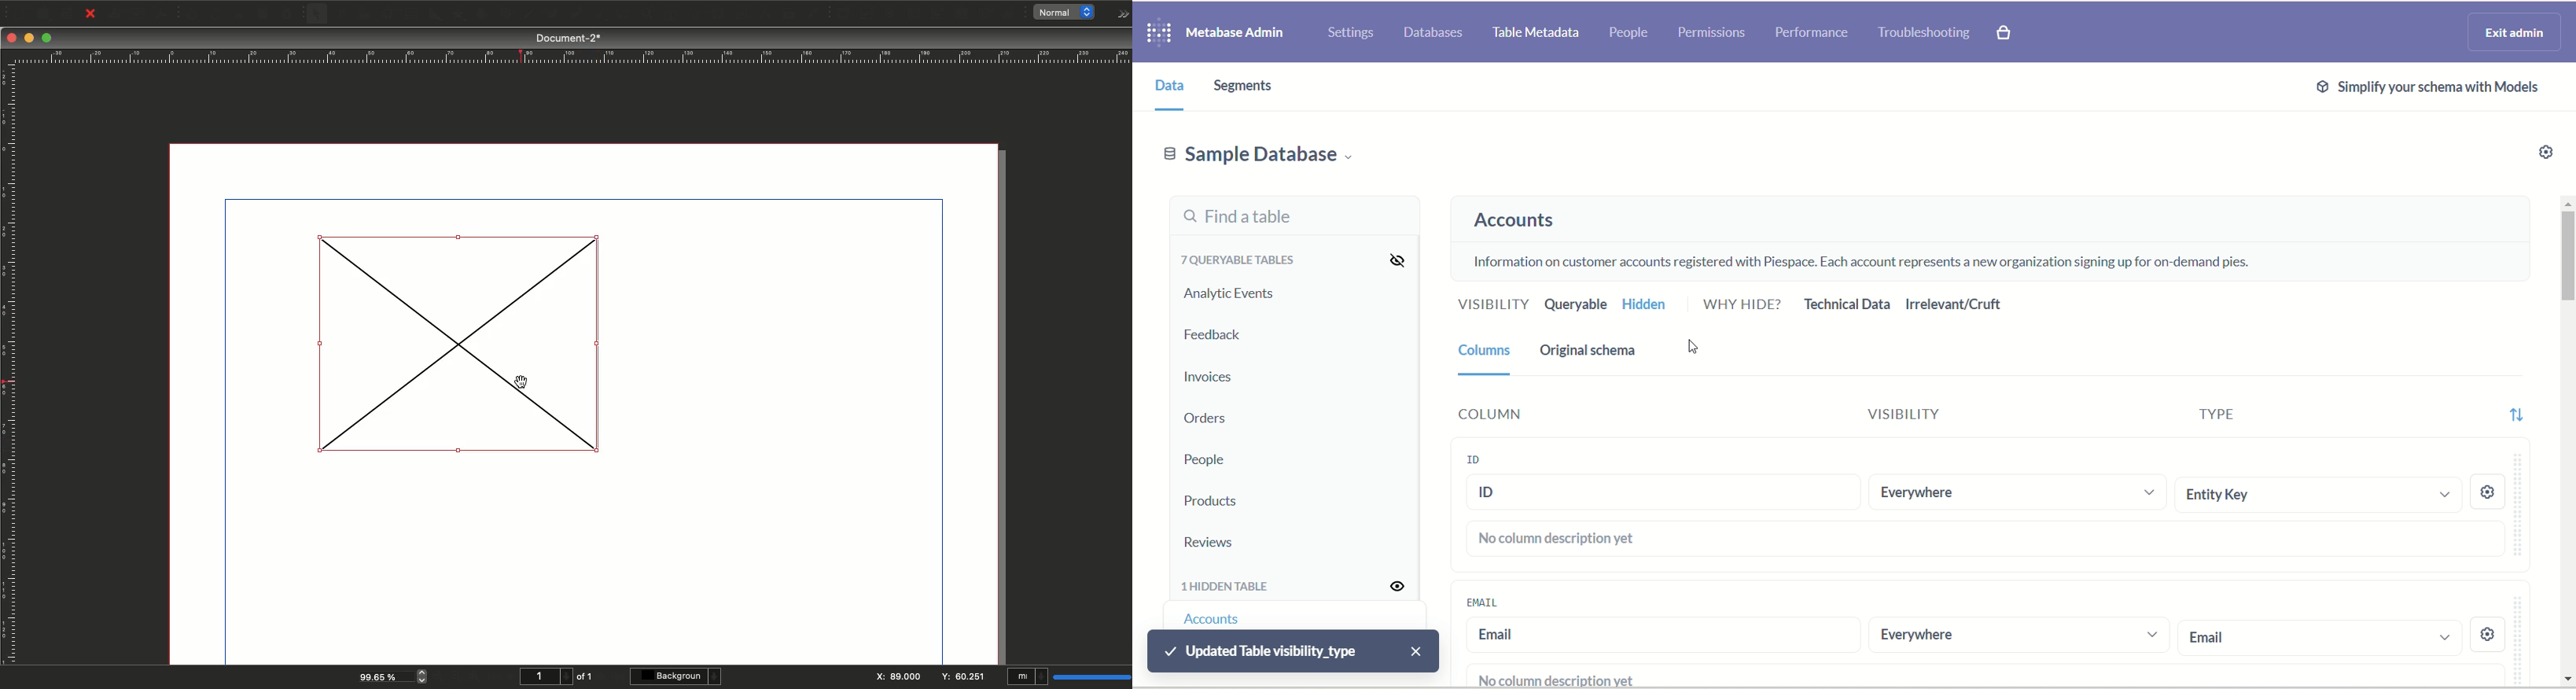  Describe the element at coordinates (2320, 636) in the screenshot. I see `email type` at that location.